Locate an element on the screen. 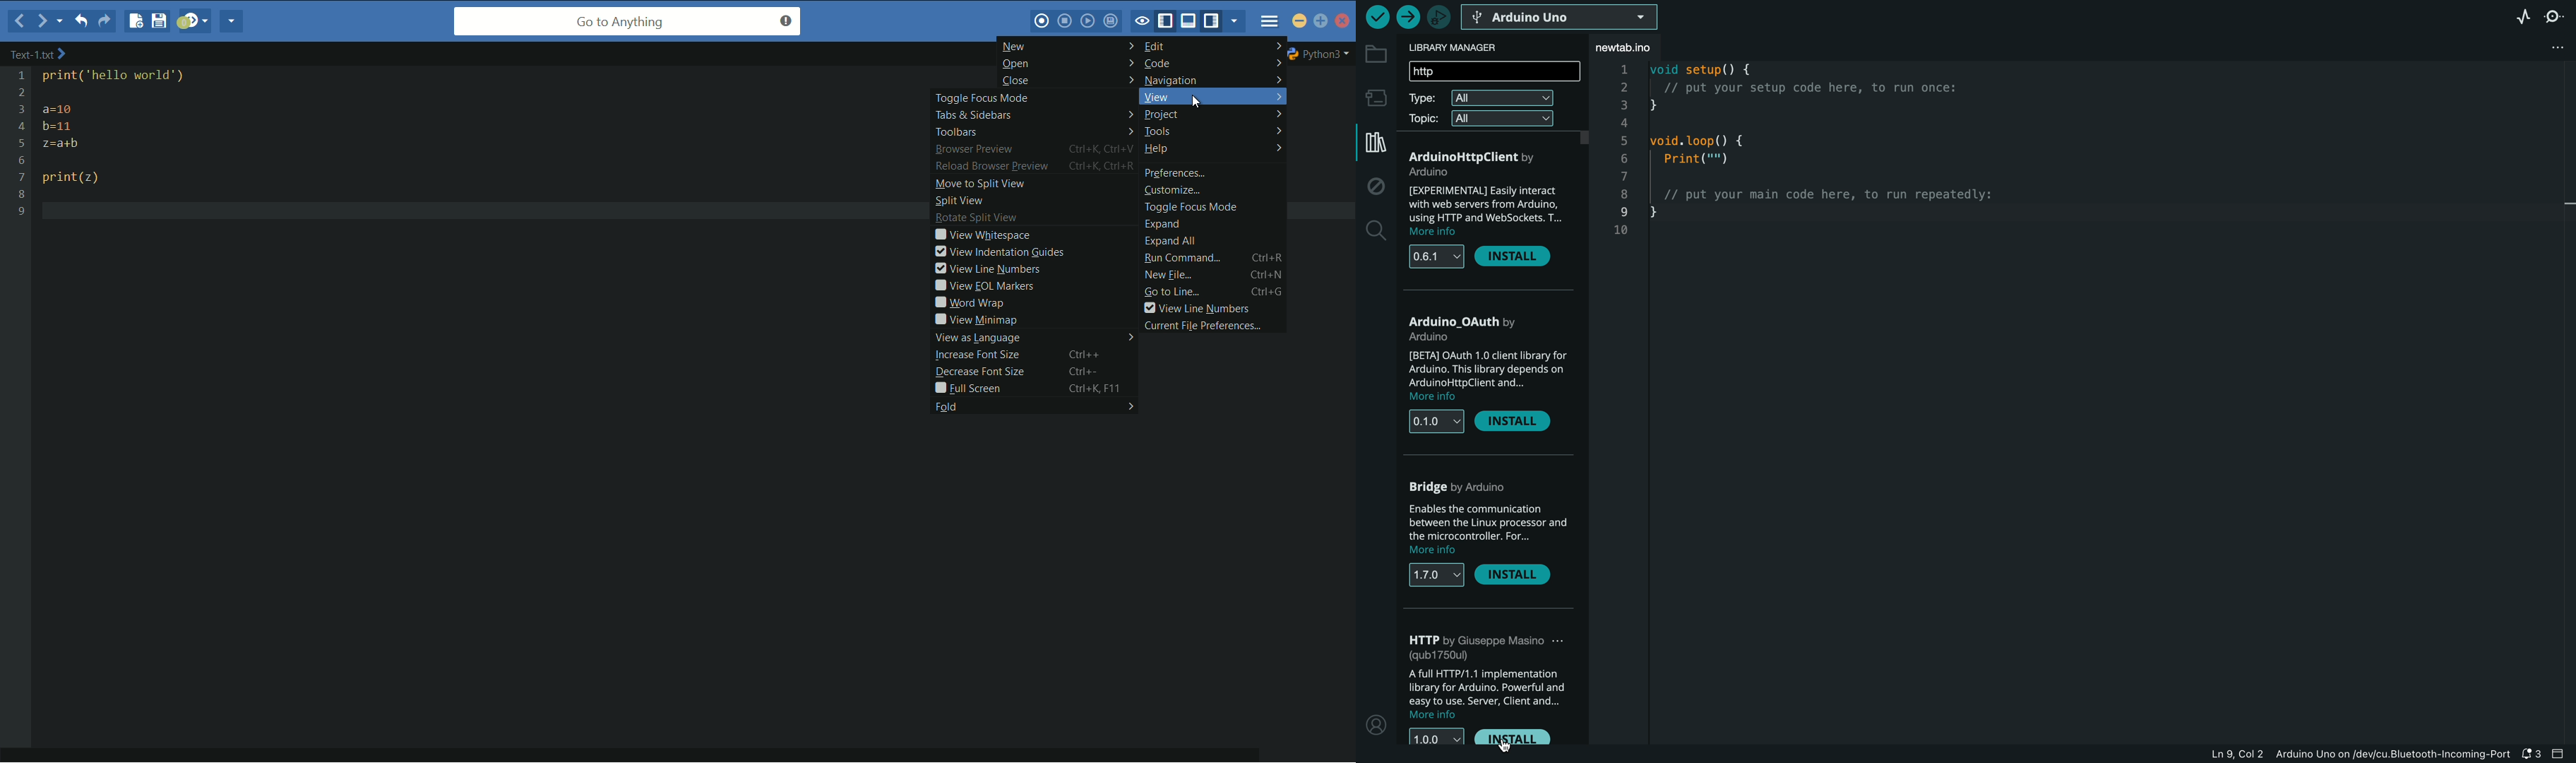 The height and width of the screenshot is (784, 2576). view is located at coordinates (1210, 98).